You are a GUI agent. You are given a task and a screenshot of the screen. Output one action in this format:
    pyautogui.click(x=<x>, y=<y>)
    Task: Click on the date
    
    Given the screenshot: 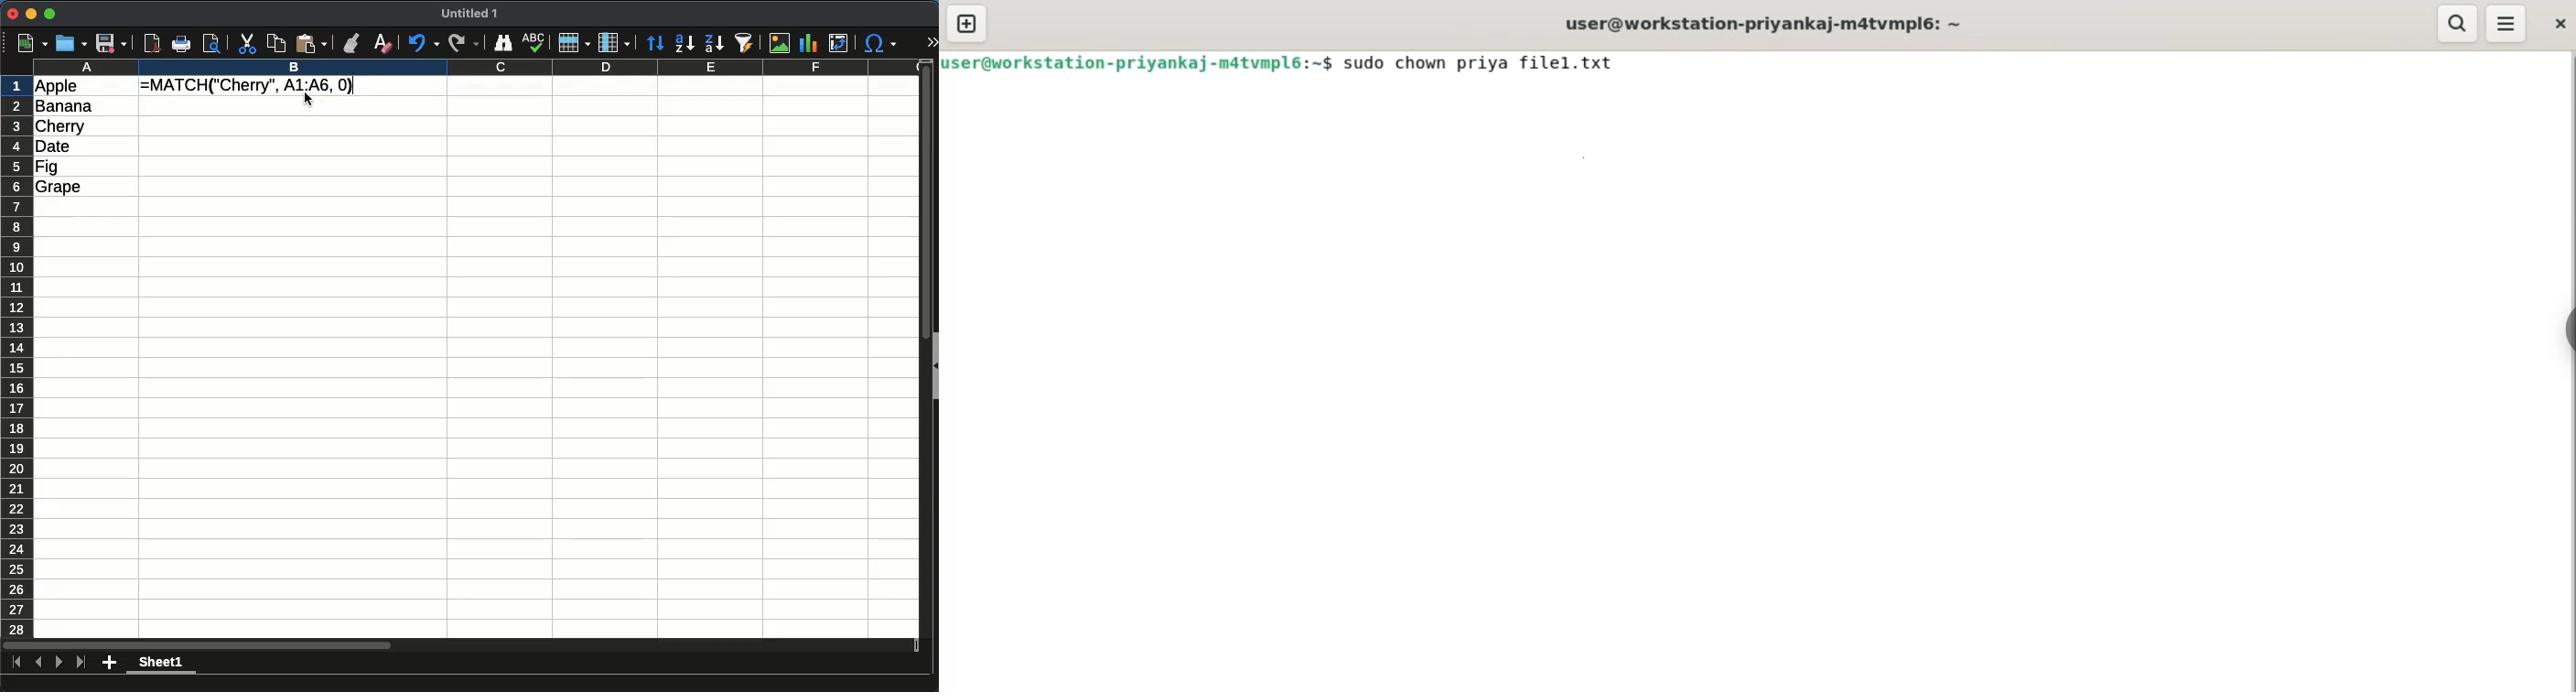 What is the action you would take?
    pyautogui.click(x=53, y=146)
    